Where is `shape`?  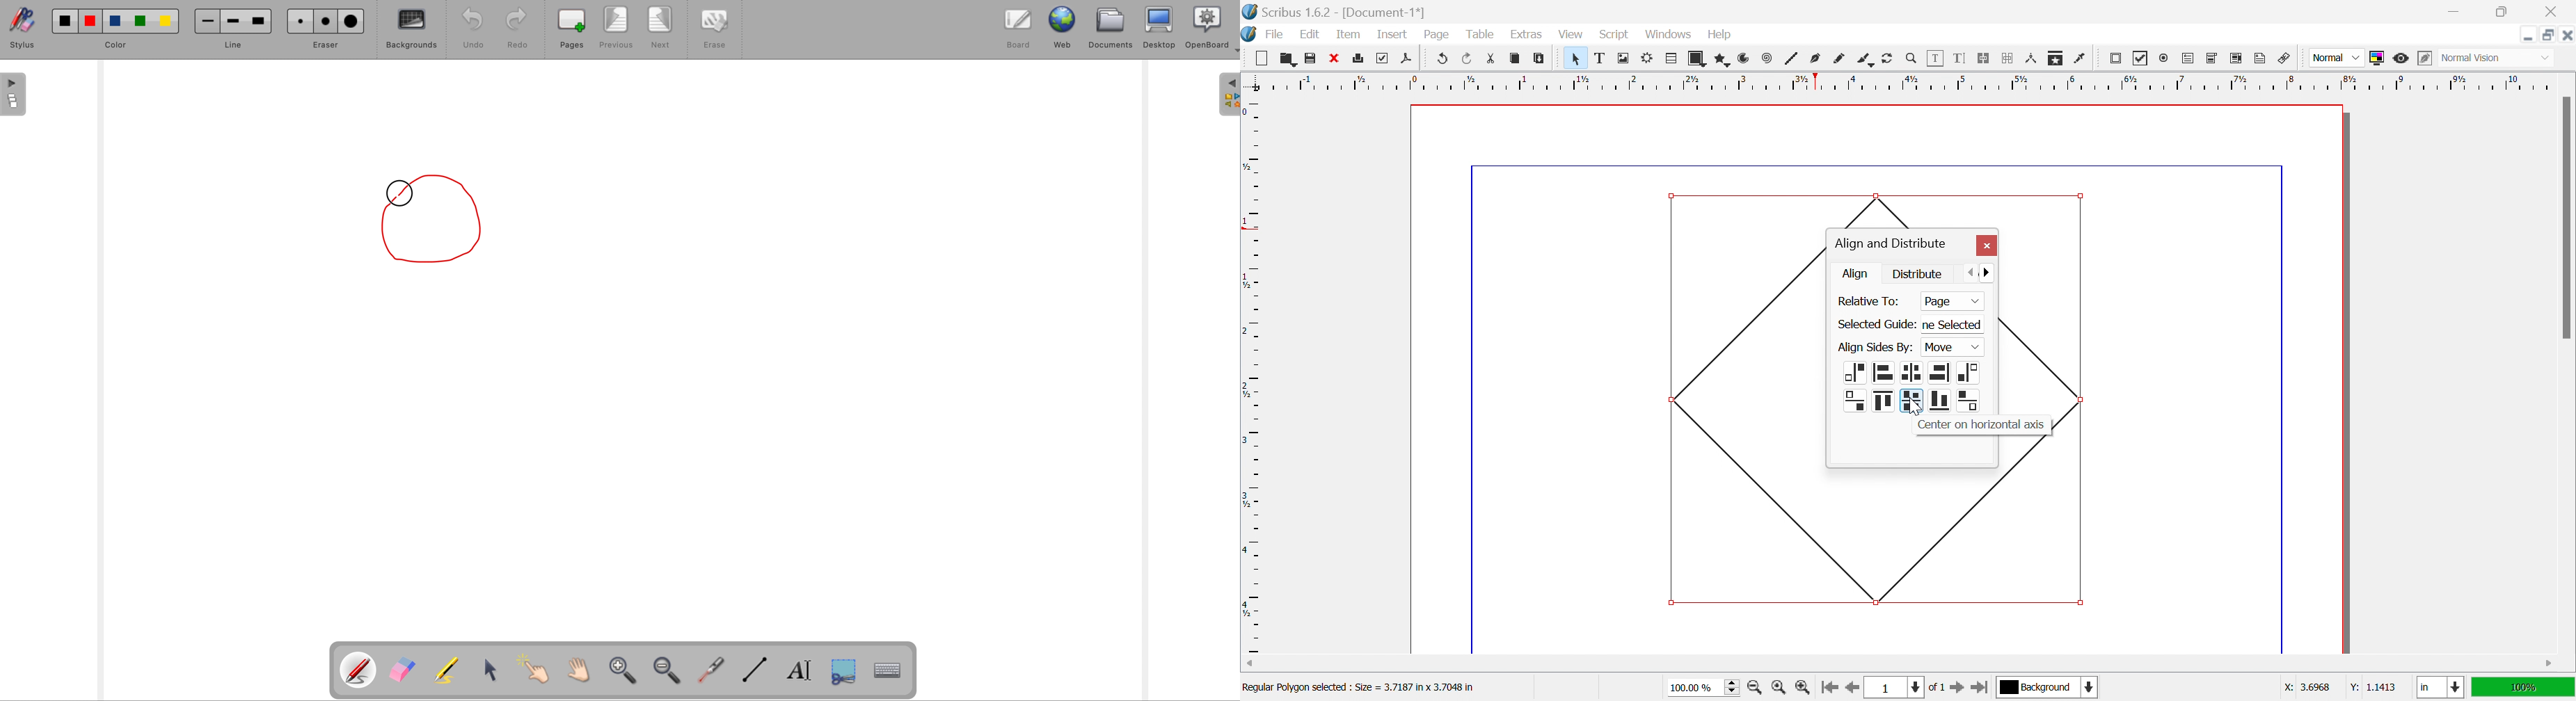
shape is located at coordinates (2047, 301).